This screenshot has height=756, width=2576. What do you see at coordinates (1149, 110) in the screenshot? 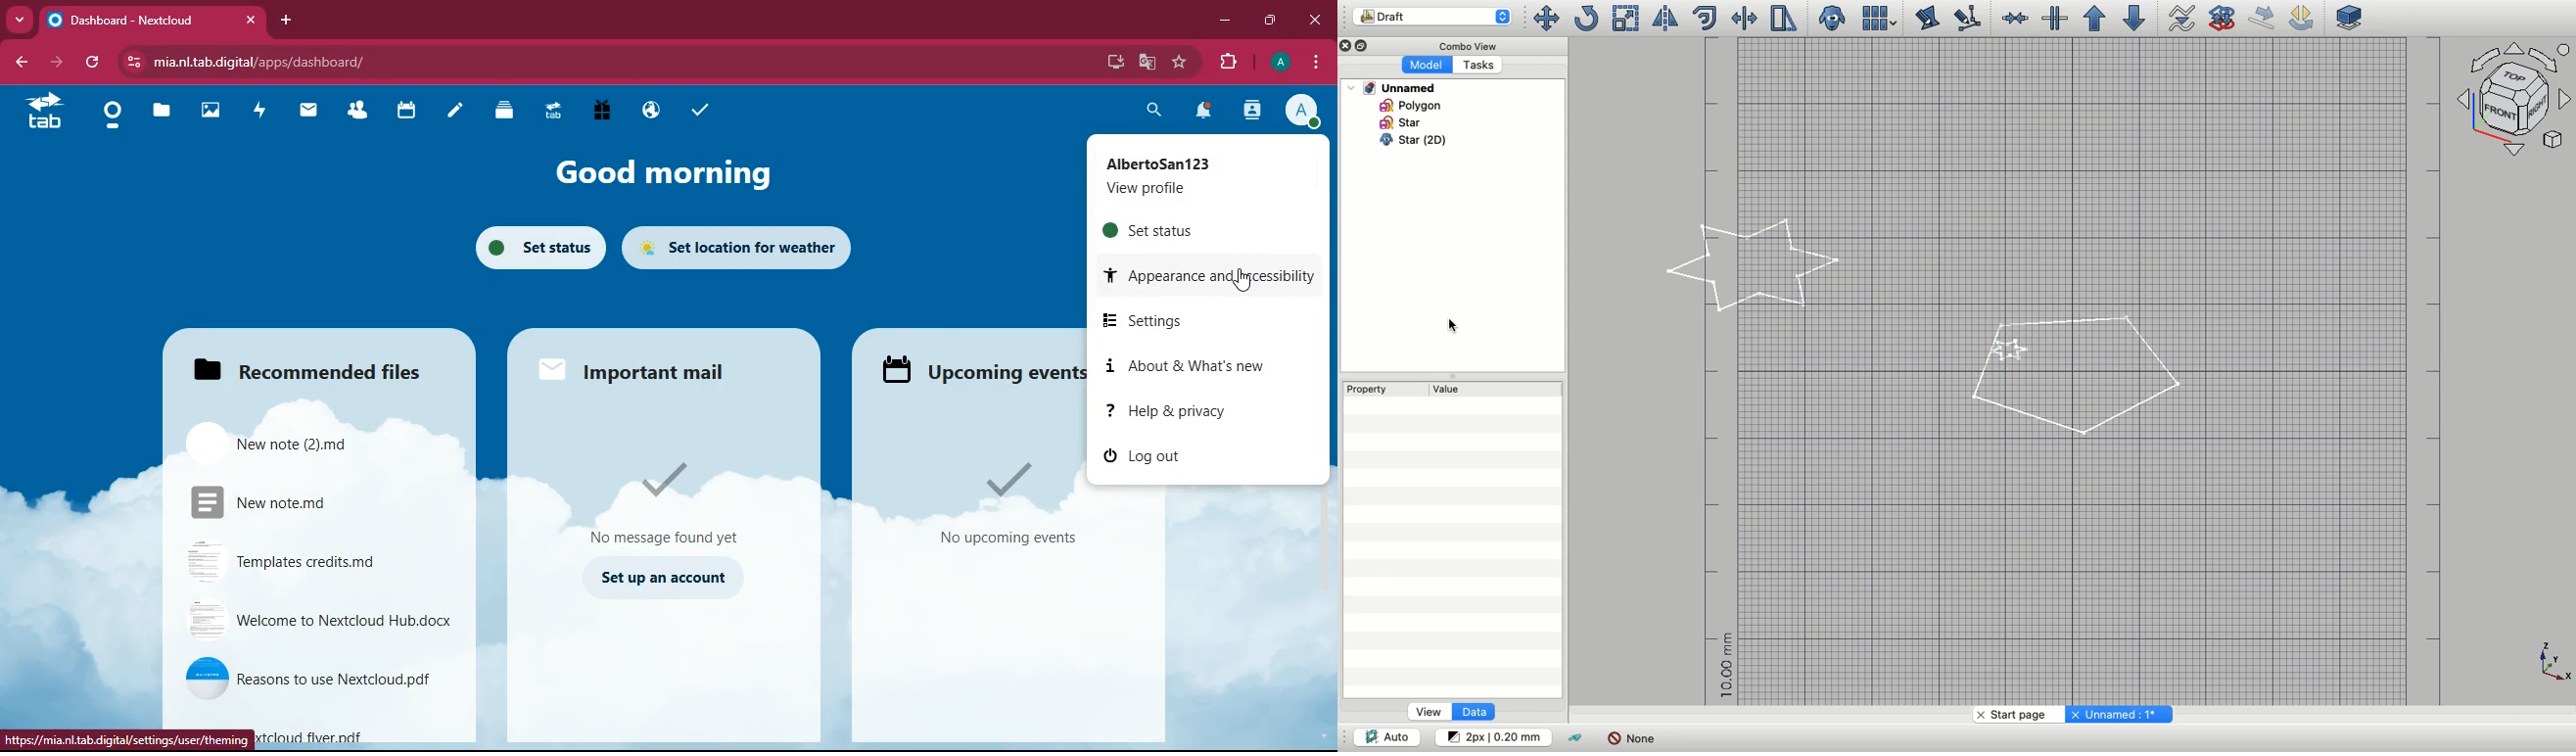
I see `search` at bounding box center [1149, 110].